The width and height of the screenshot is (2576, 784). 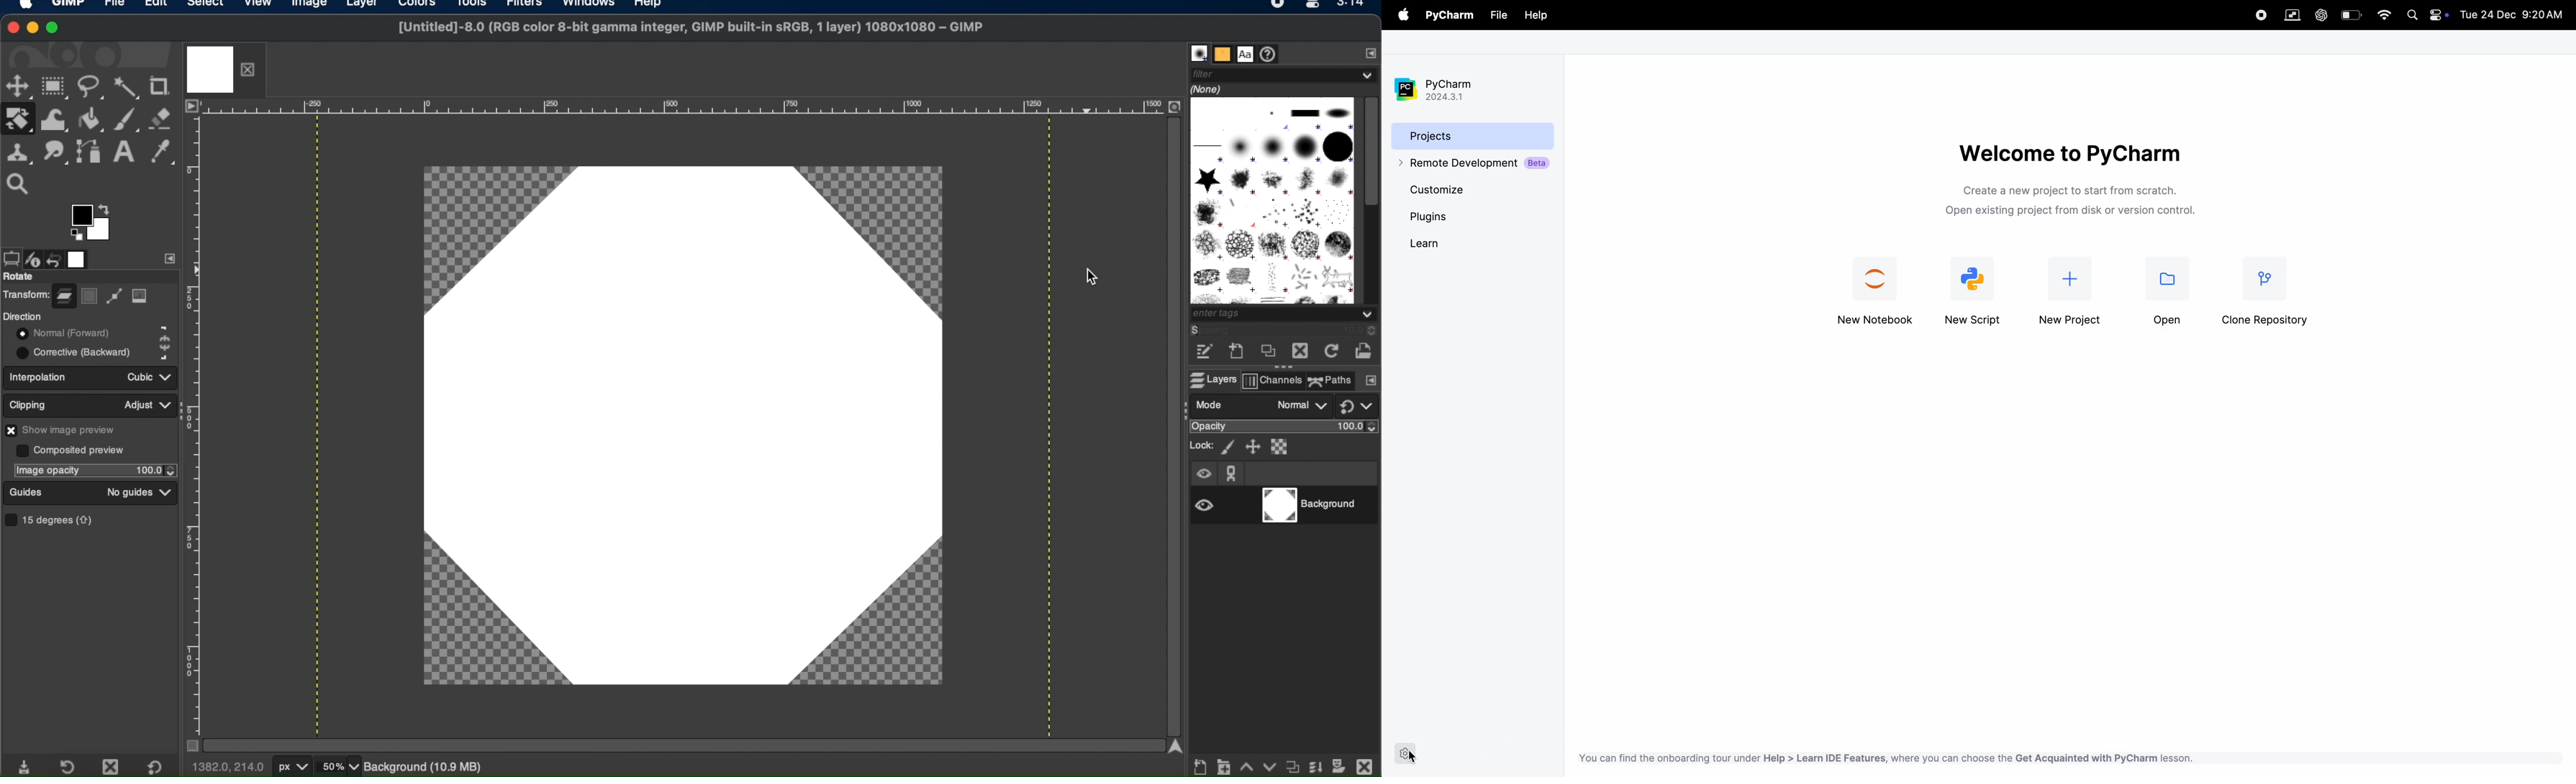 I want to click on filter dropdown, so click(x=1284, y=74).